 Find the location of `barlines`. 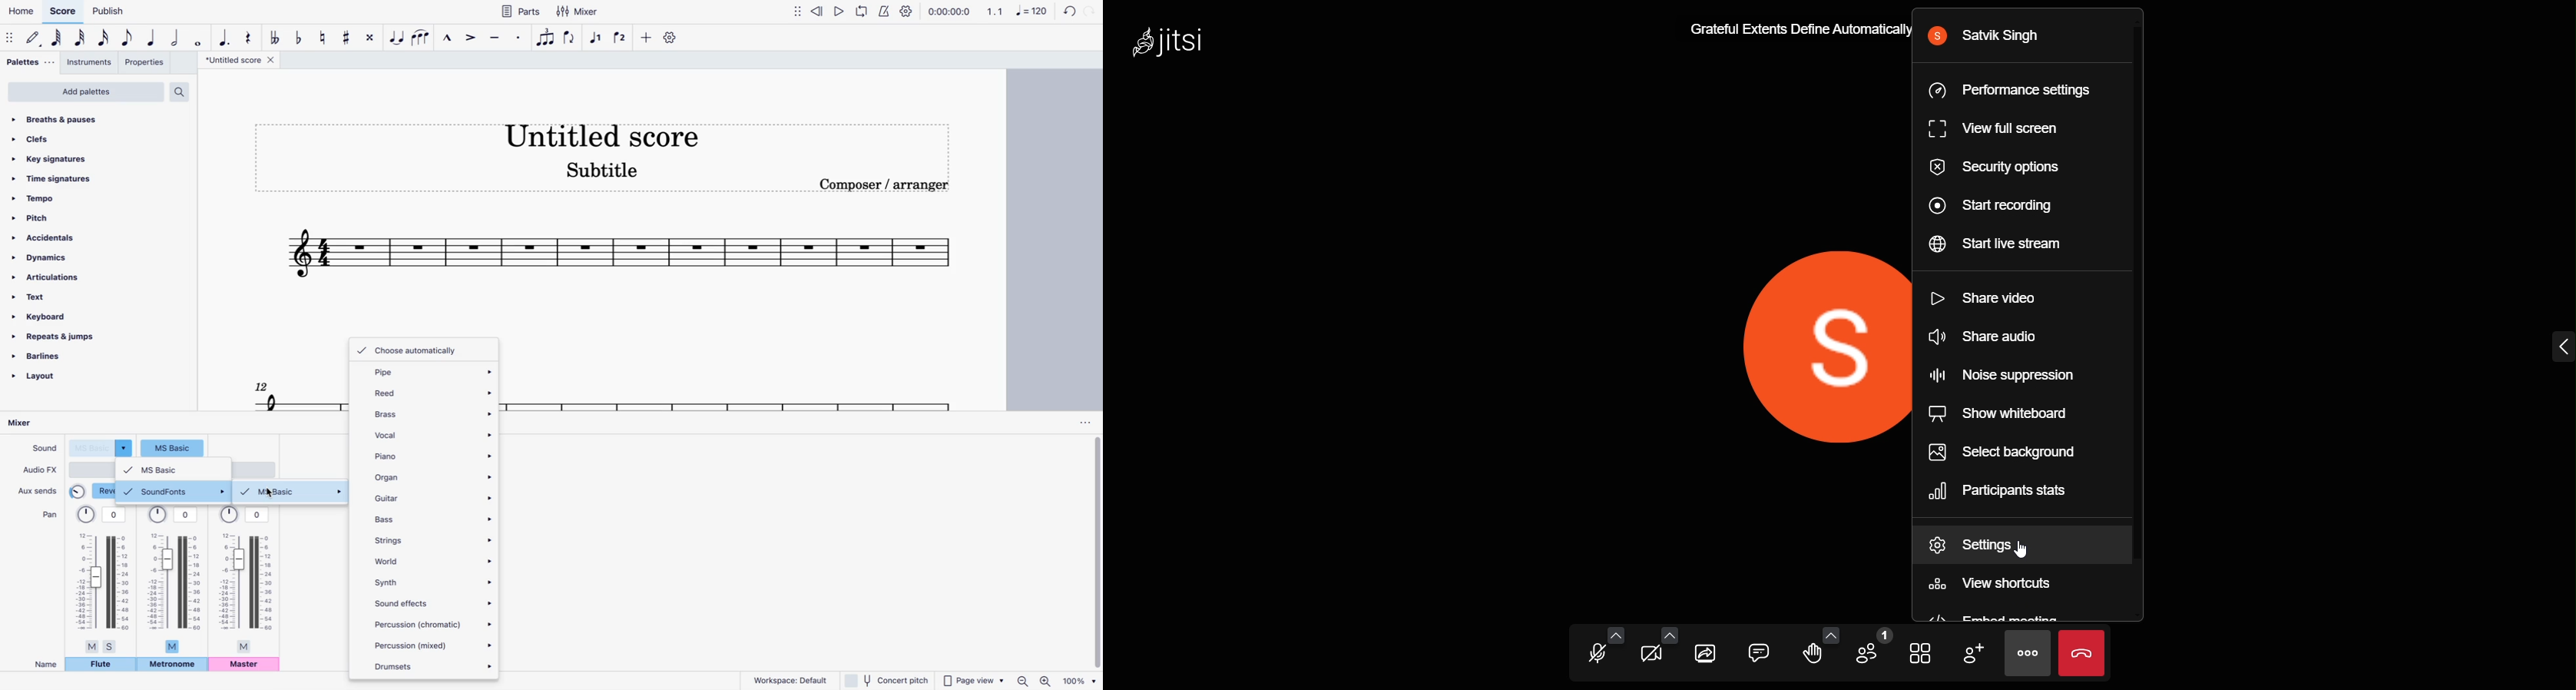

barlines is located at coordinates (55, 358).